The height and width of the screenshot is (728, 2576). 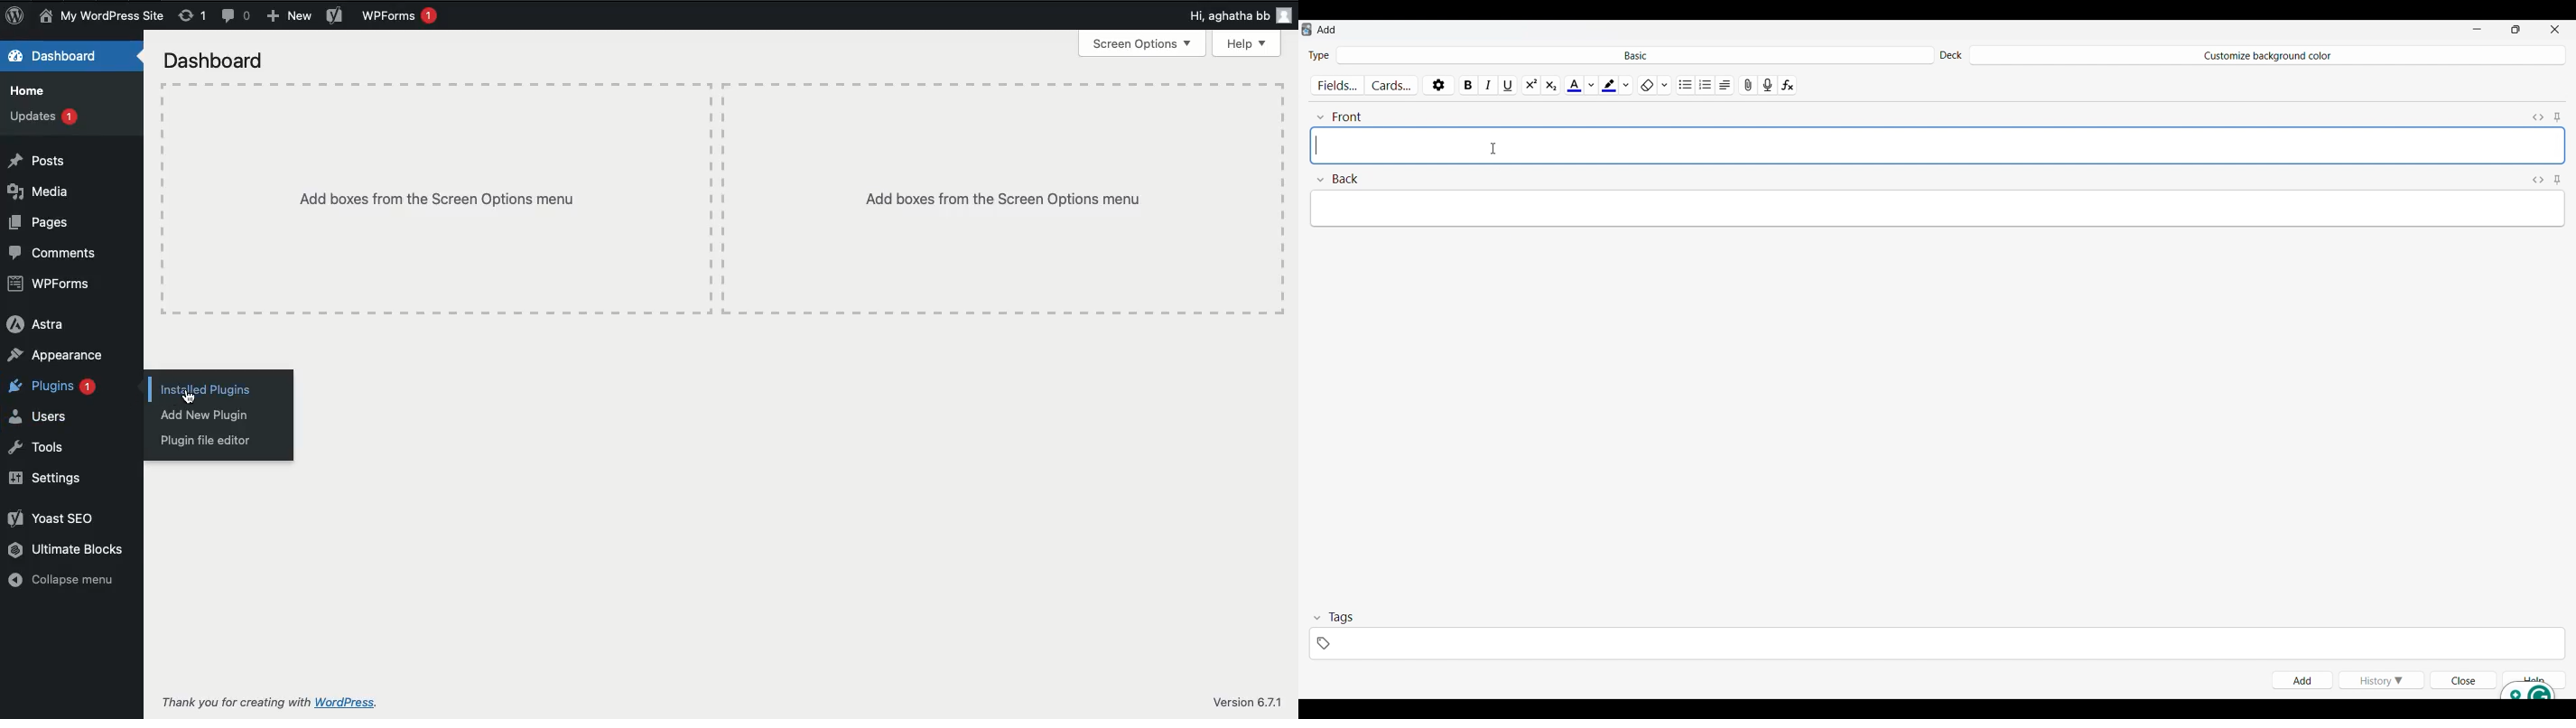 I want to click on Click to select card type in deck, so click(x=1635, y=54).